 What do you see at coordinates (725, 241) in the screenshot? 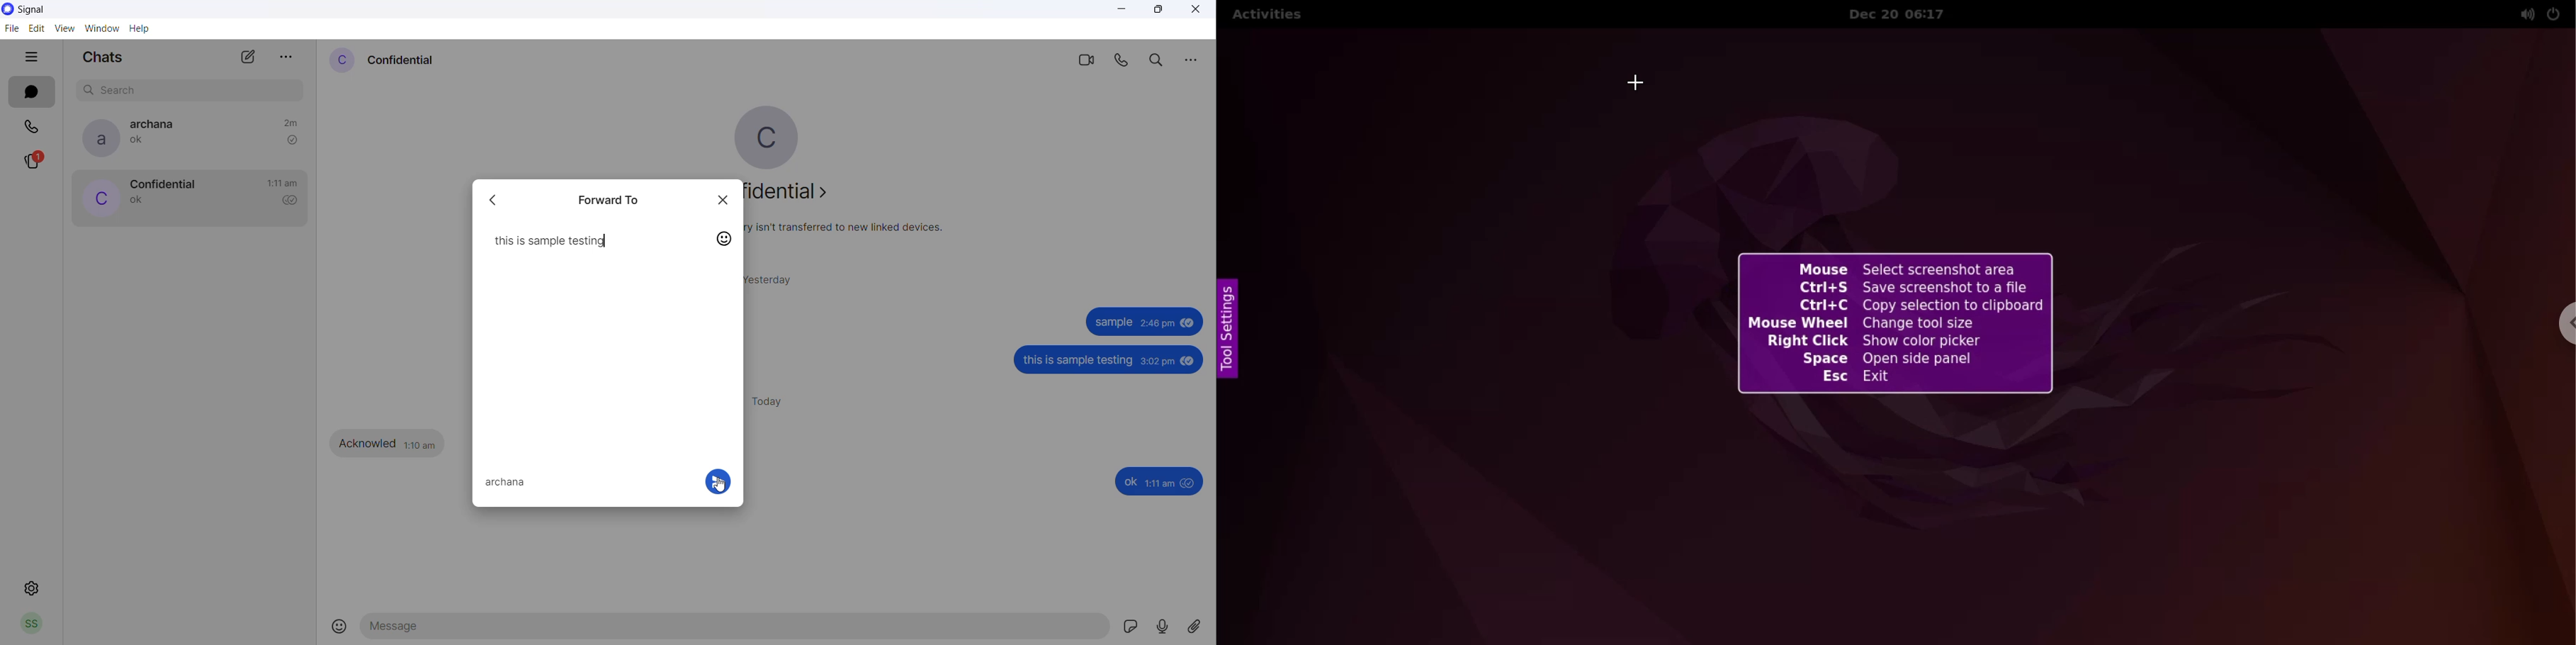
I see `emojis` at bounding box center [725, 241].